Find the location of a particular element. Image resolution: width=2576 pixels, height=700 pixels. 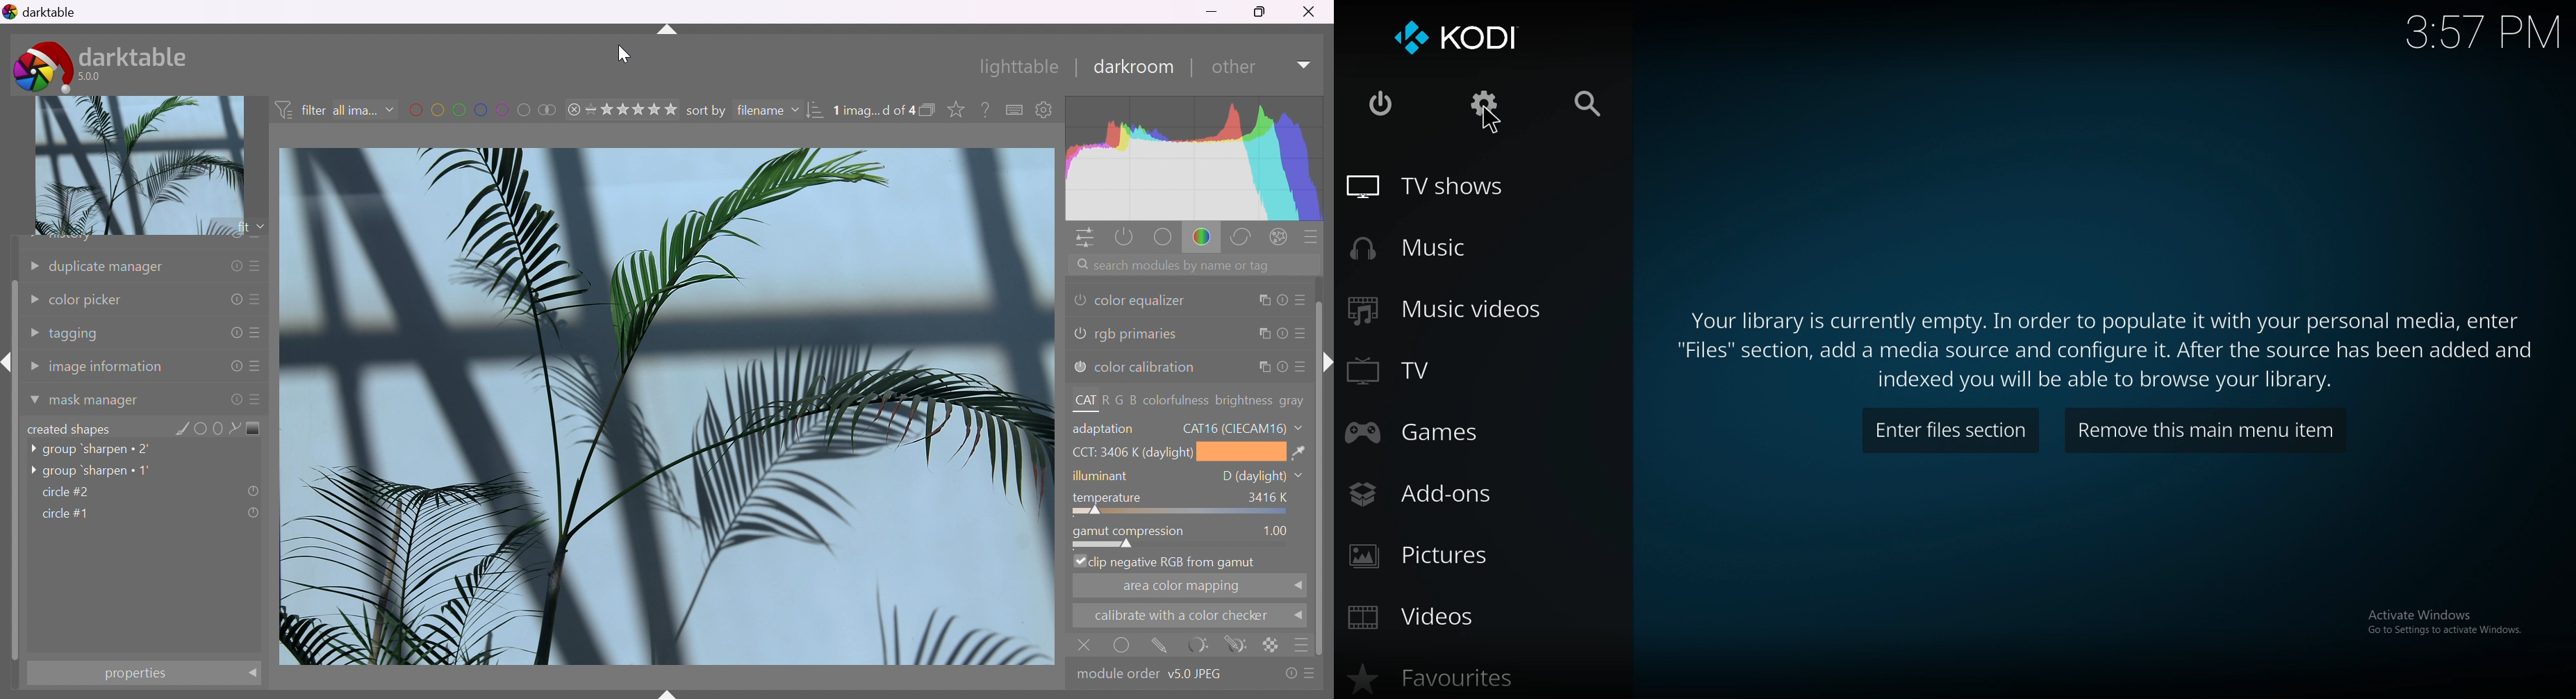

module order v5.0 JPEG is located at coordinates (1147, 675).